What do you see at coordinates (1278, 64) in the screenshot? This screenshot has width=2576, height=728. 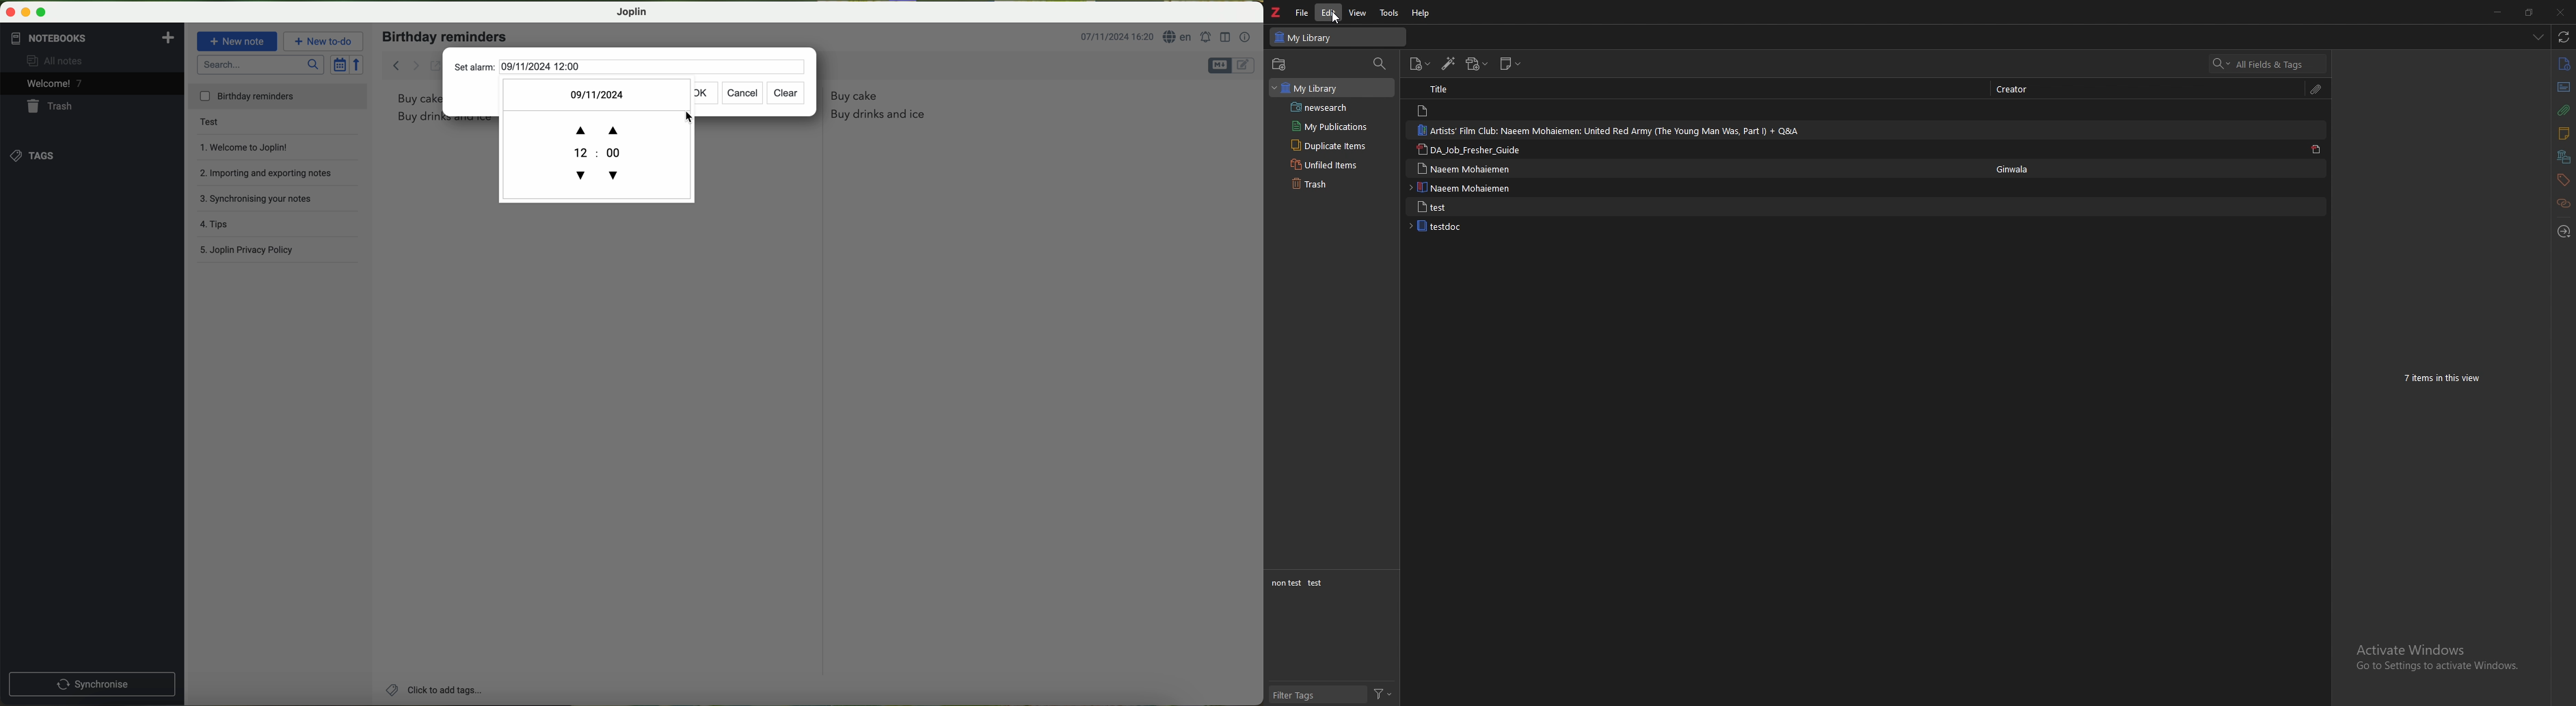 I see `new collection` at bounding box center [1278, 64].